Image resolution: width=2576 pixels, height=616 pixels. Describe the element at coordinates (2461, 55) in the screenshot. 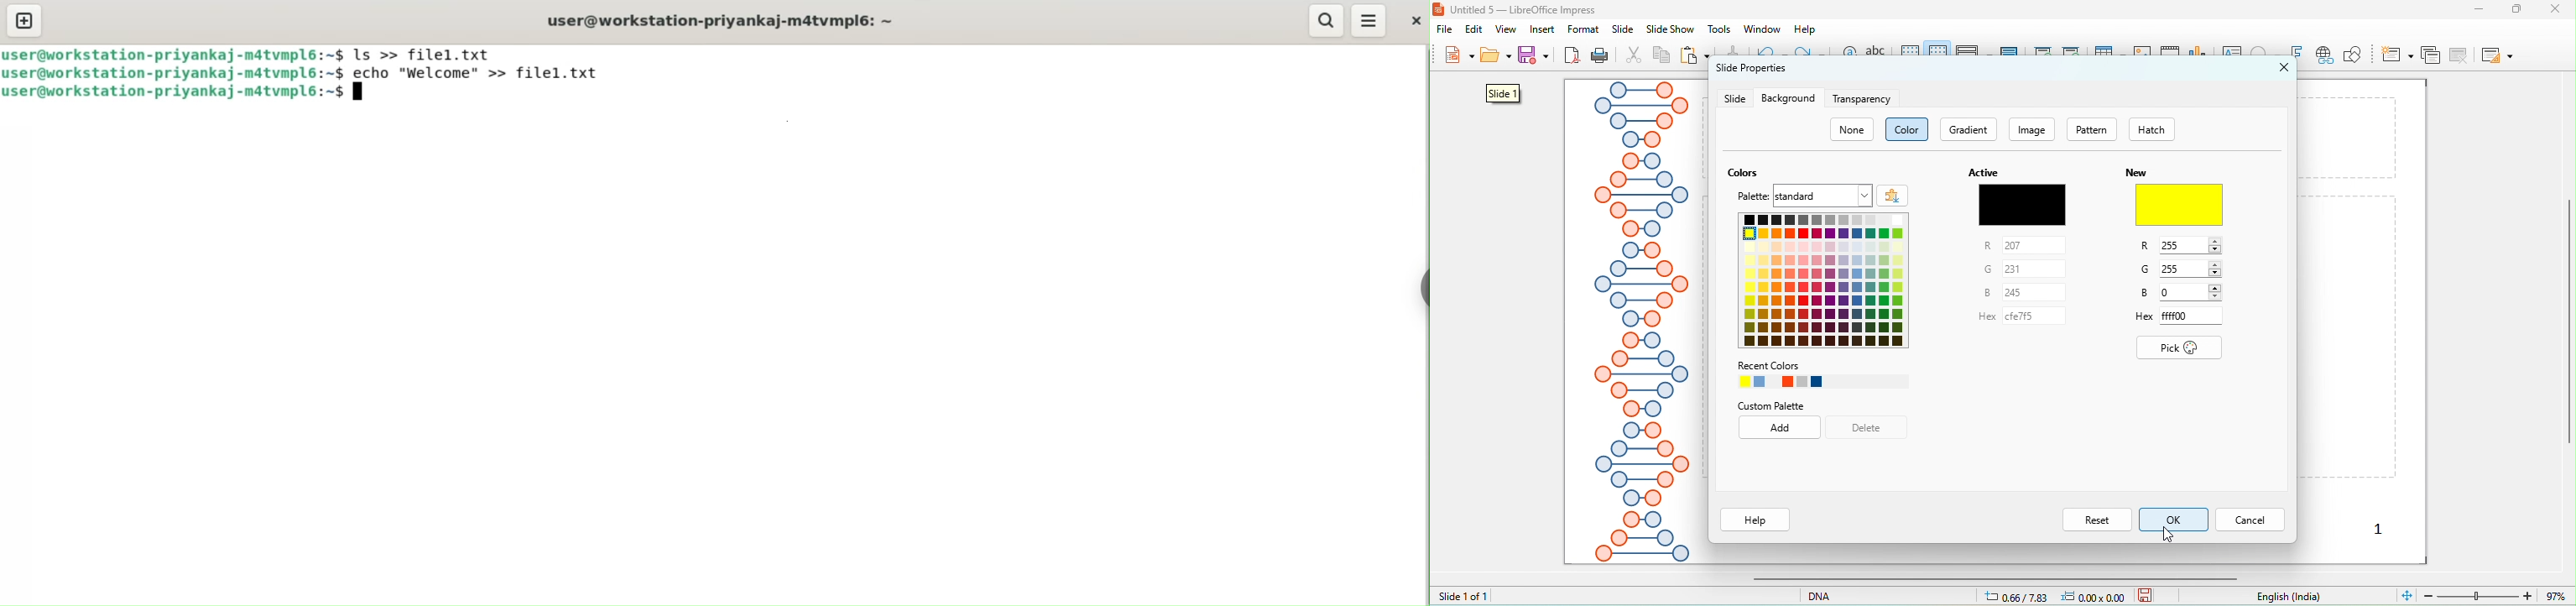

I see `remove slide` at that location.